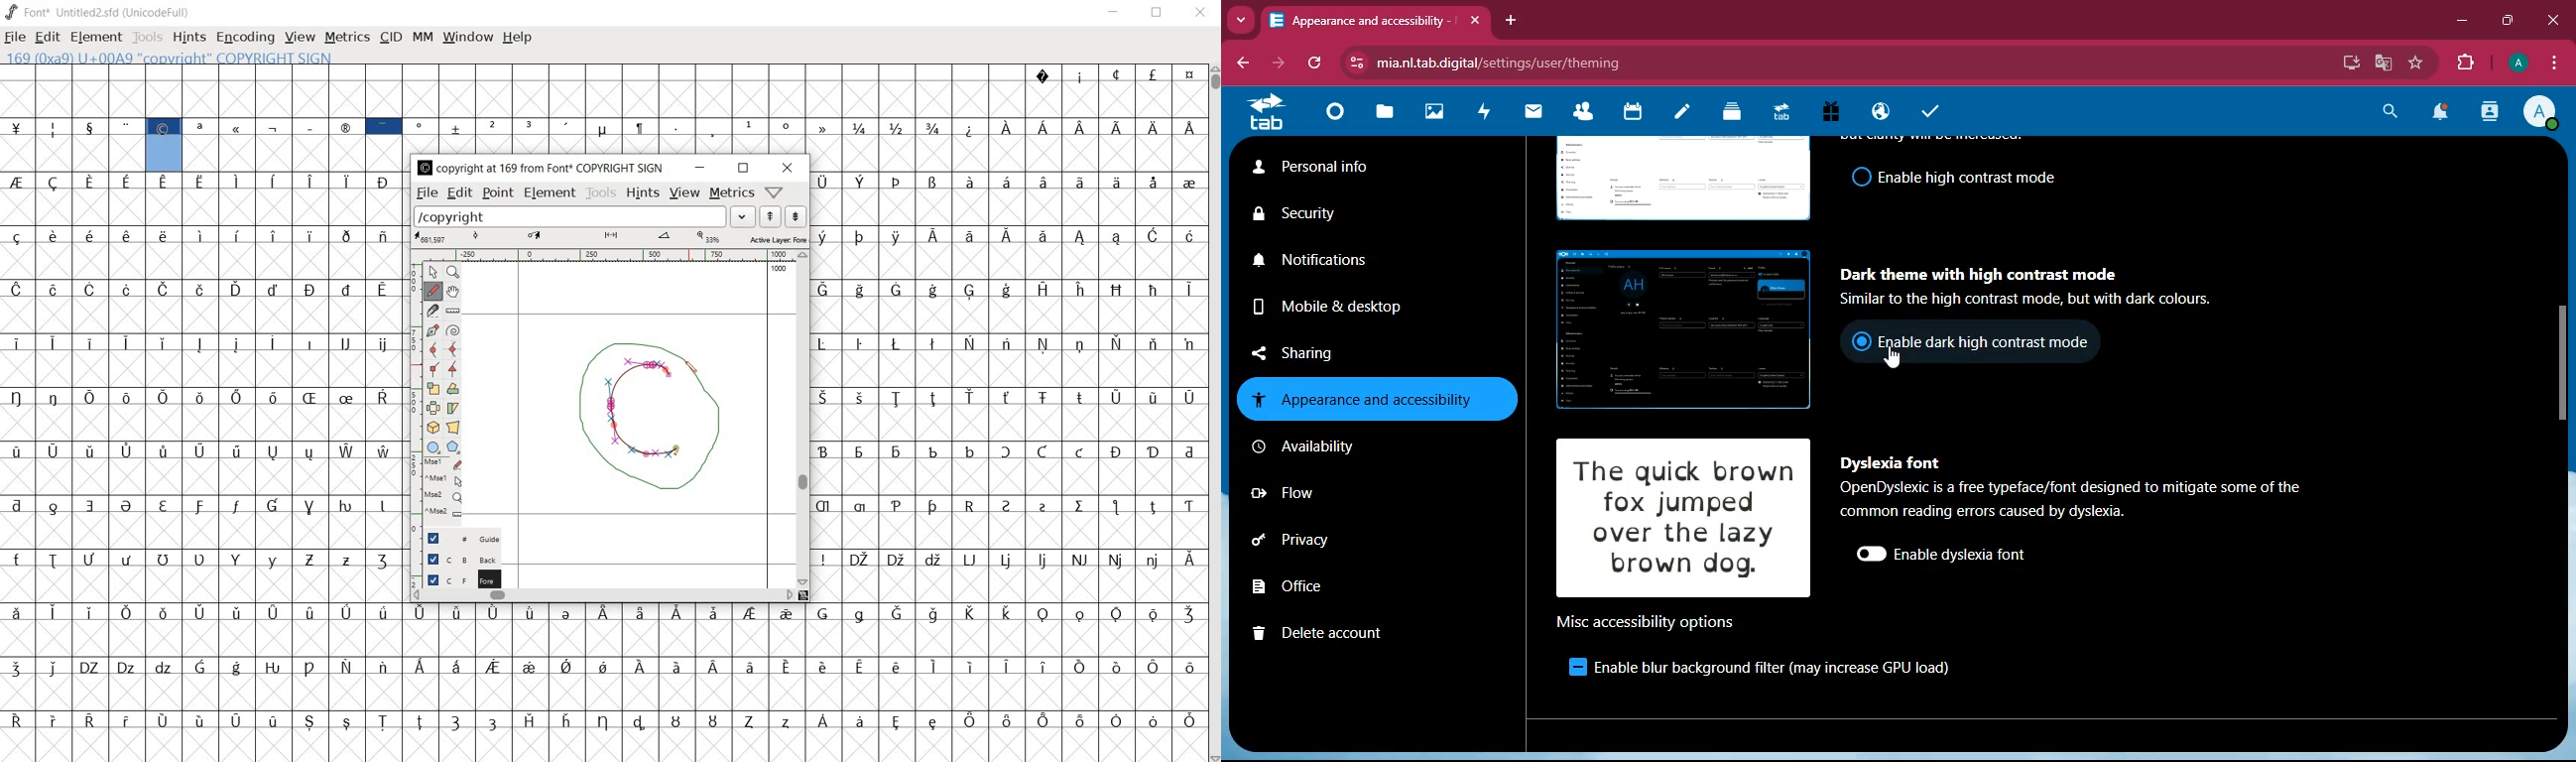  Describe the element at coordinates (346, 37) in the screenshot. I see `metrics` at that location.